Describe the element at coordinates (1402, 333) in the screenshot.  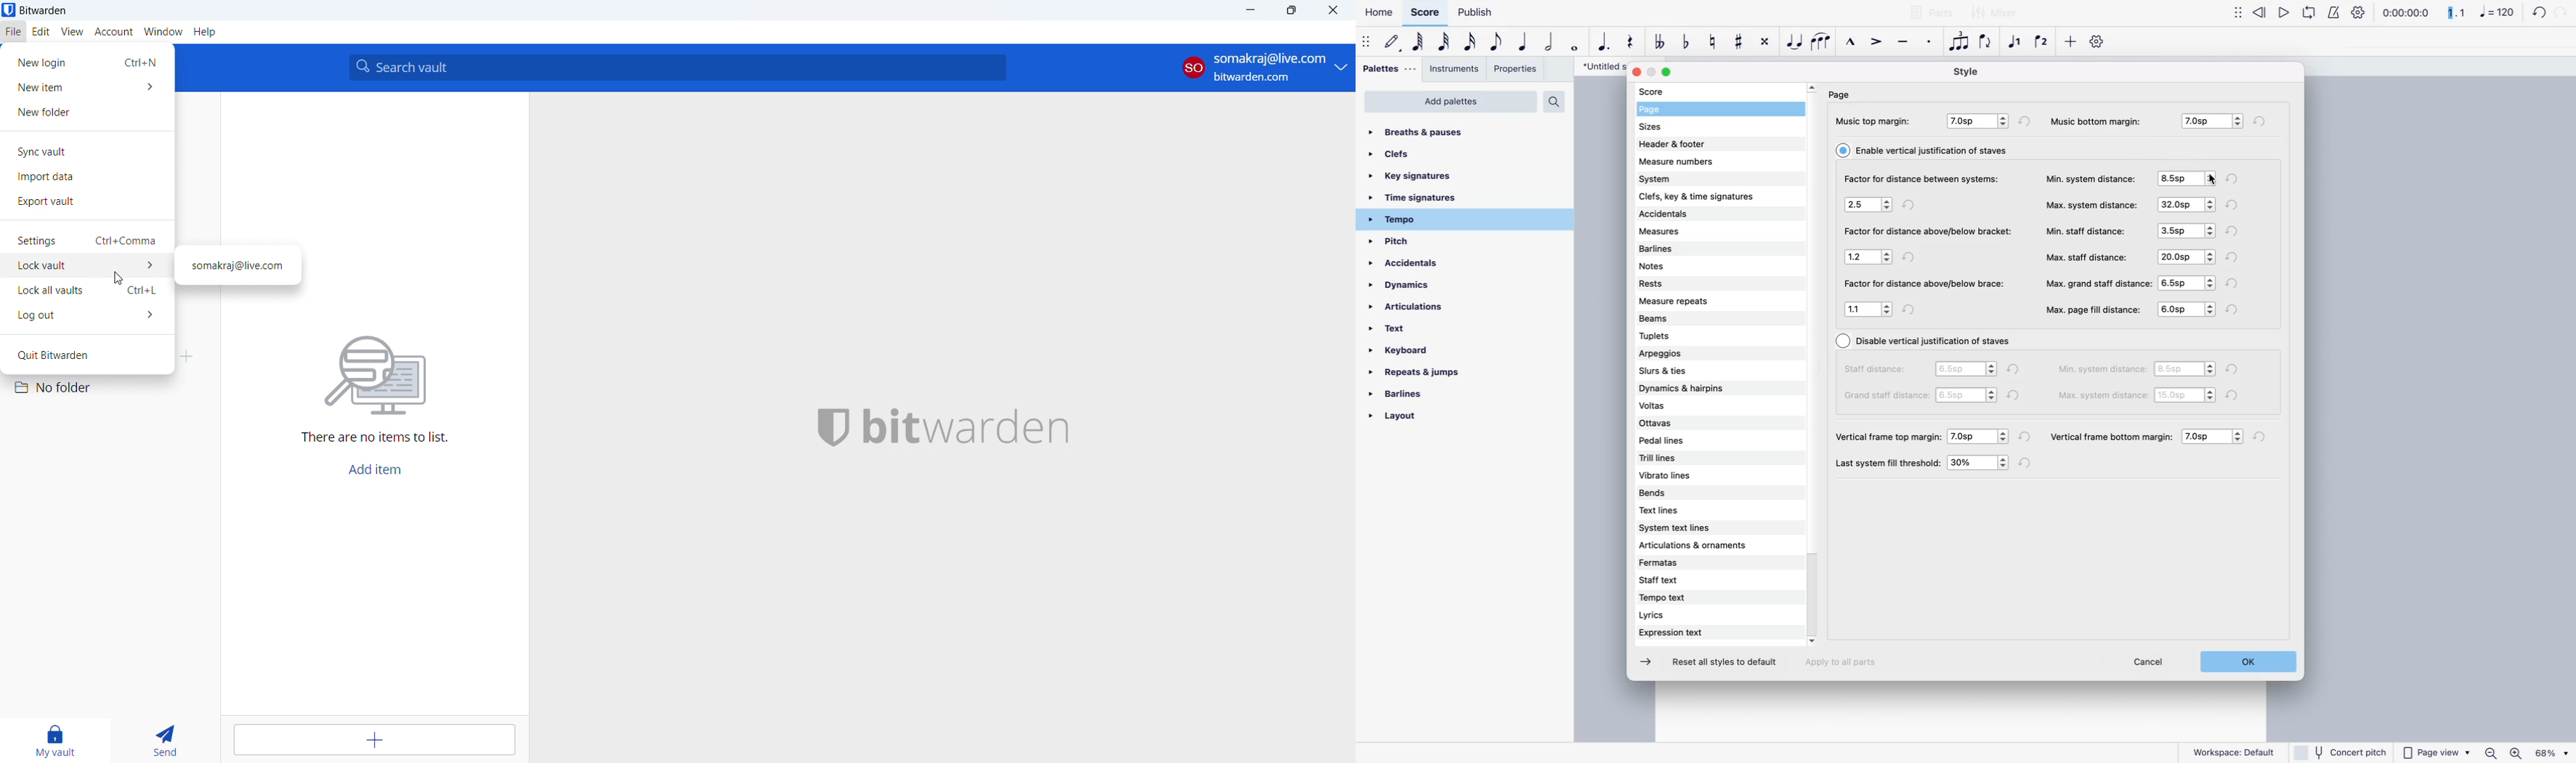
I see `text` at that location.